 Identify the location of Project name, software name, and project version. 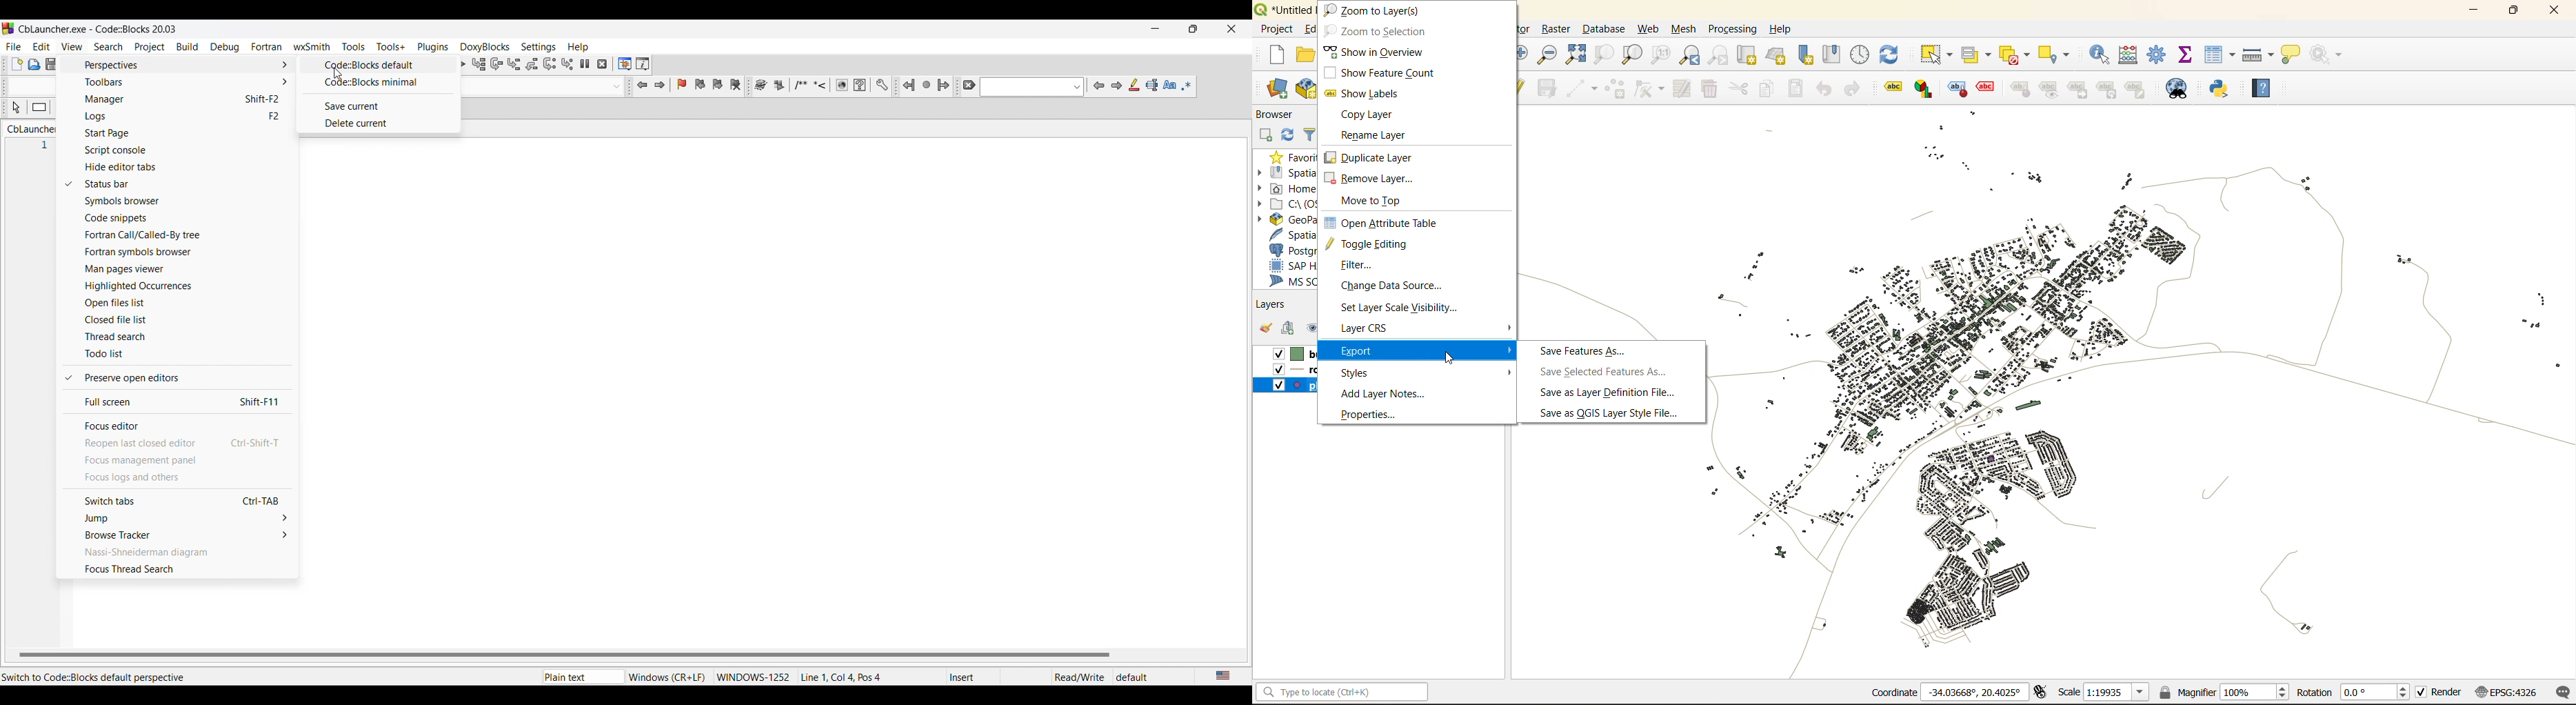
(97, 29).